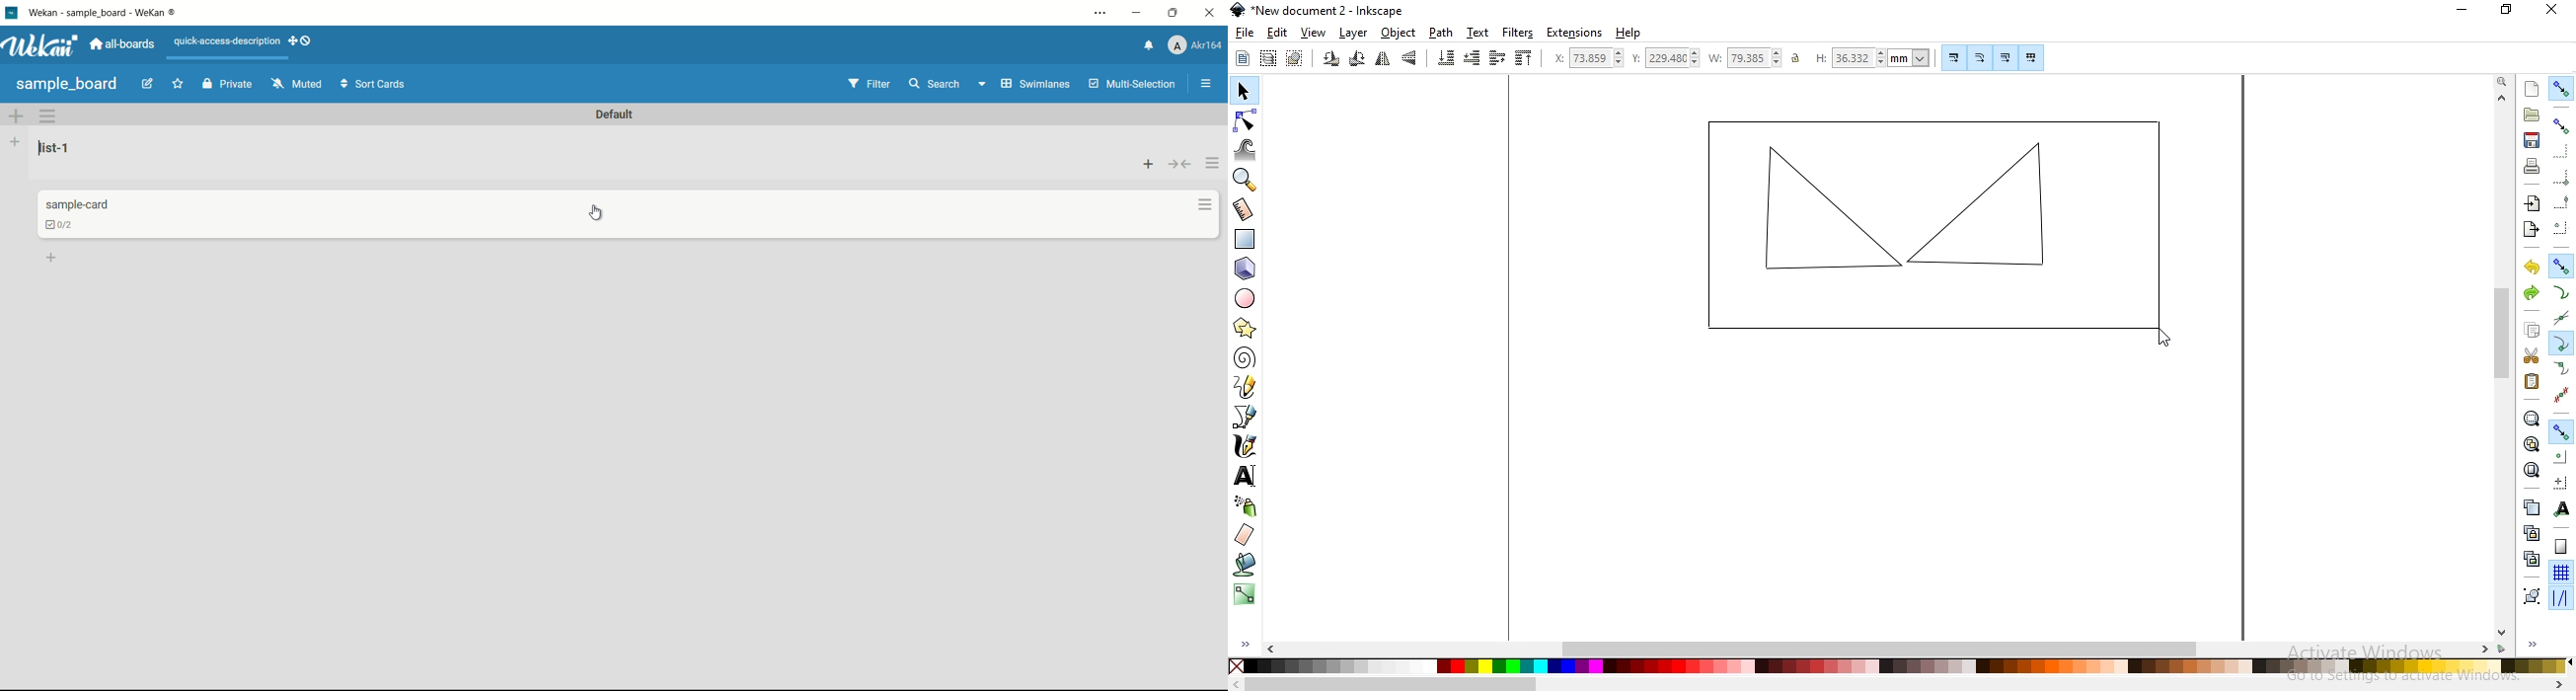  I want to click on edit path by nodes, so click(1244, 118).